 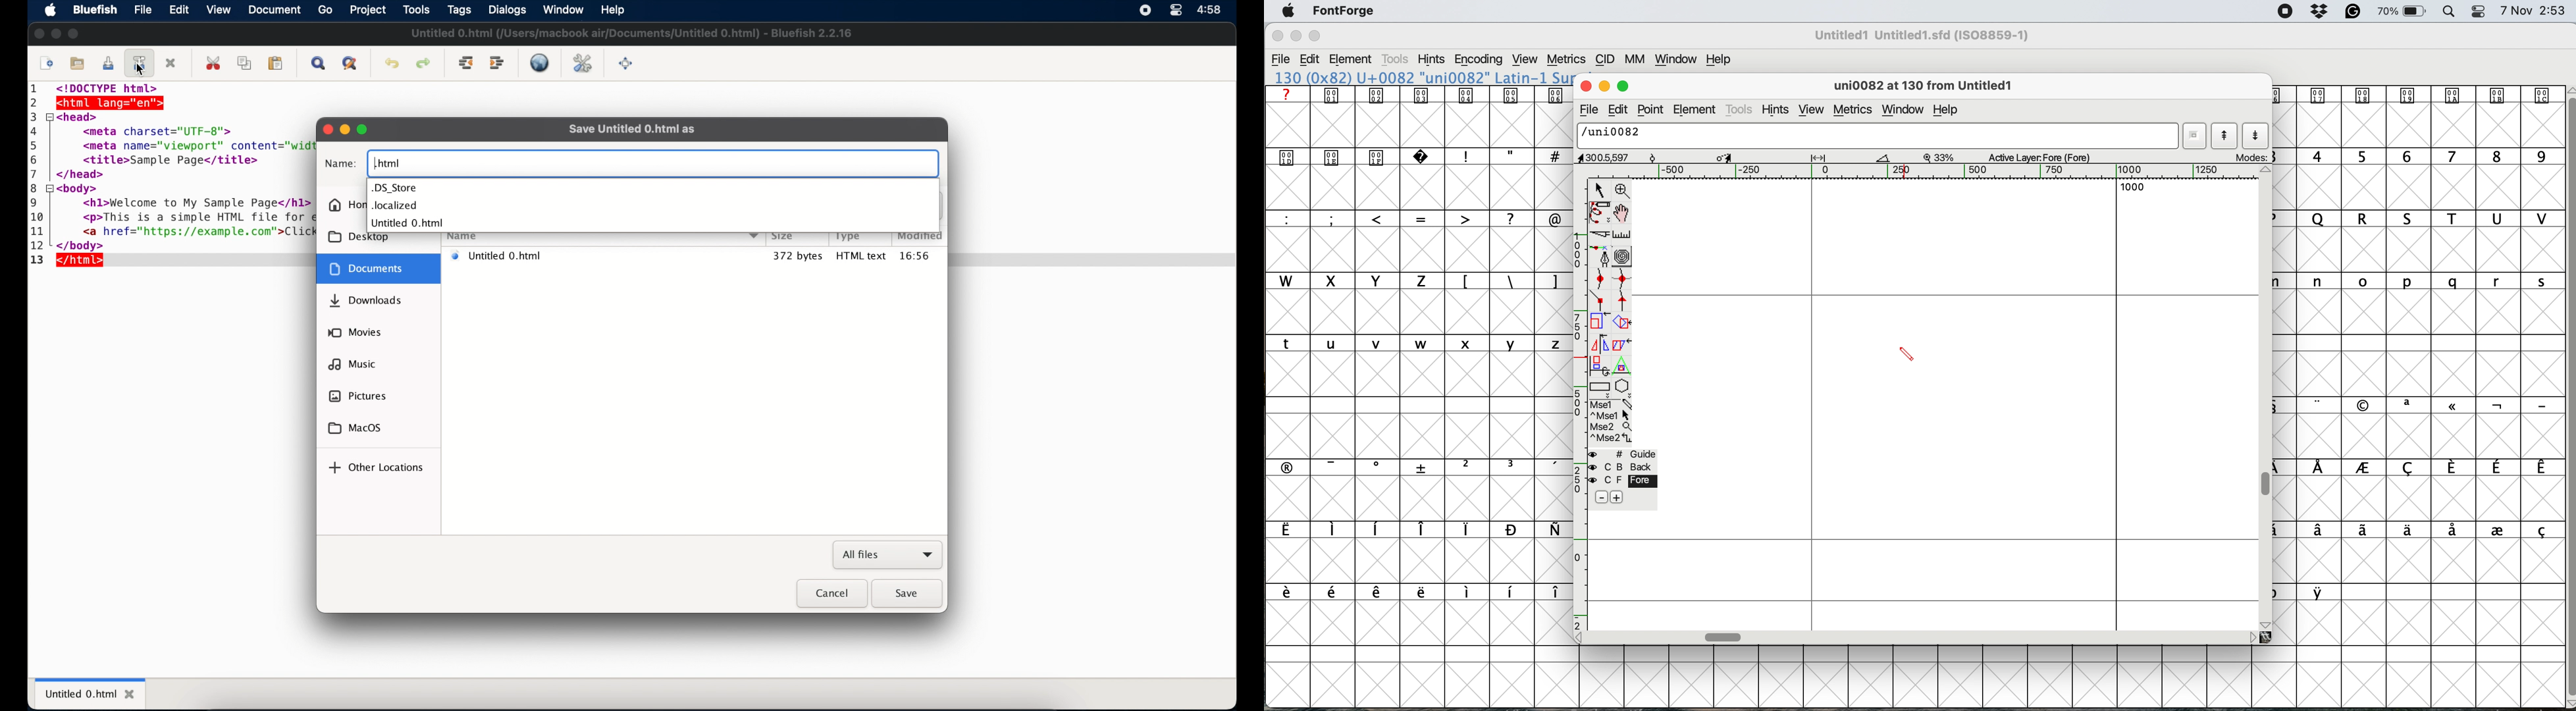 I want to click on maximise, so click(x=1314, y=35).